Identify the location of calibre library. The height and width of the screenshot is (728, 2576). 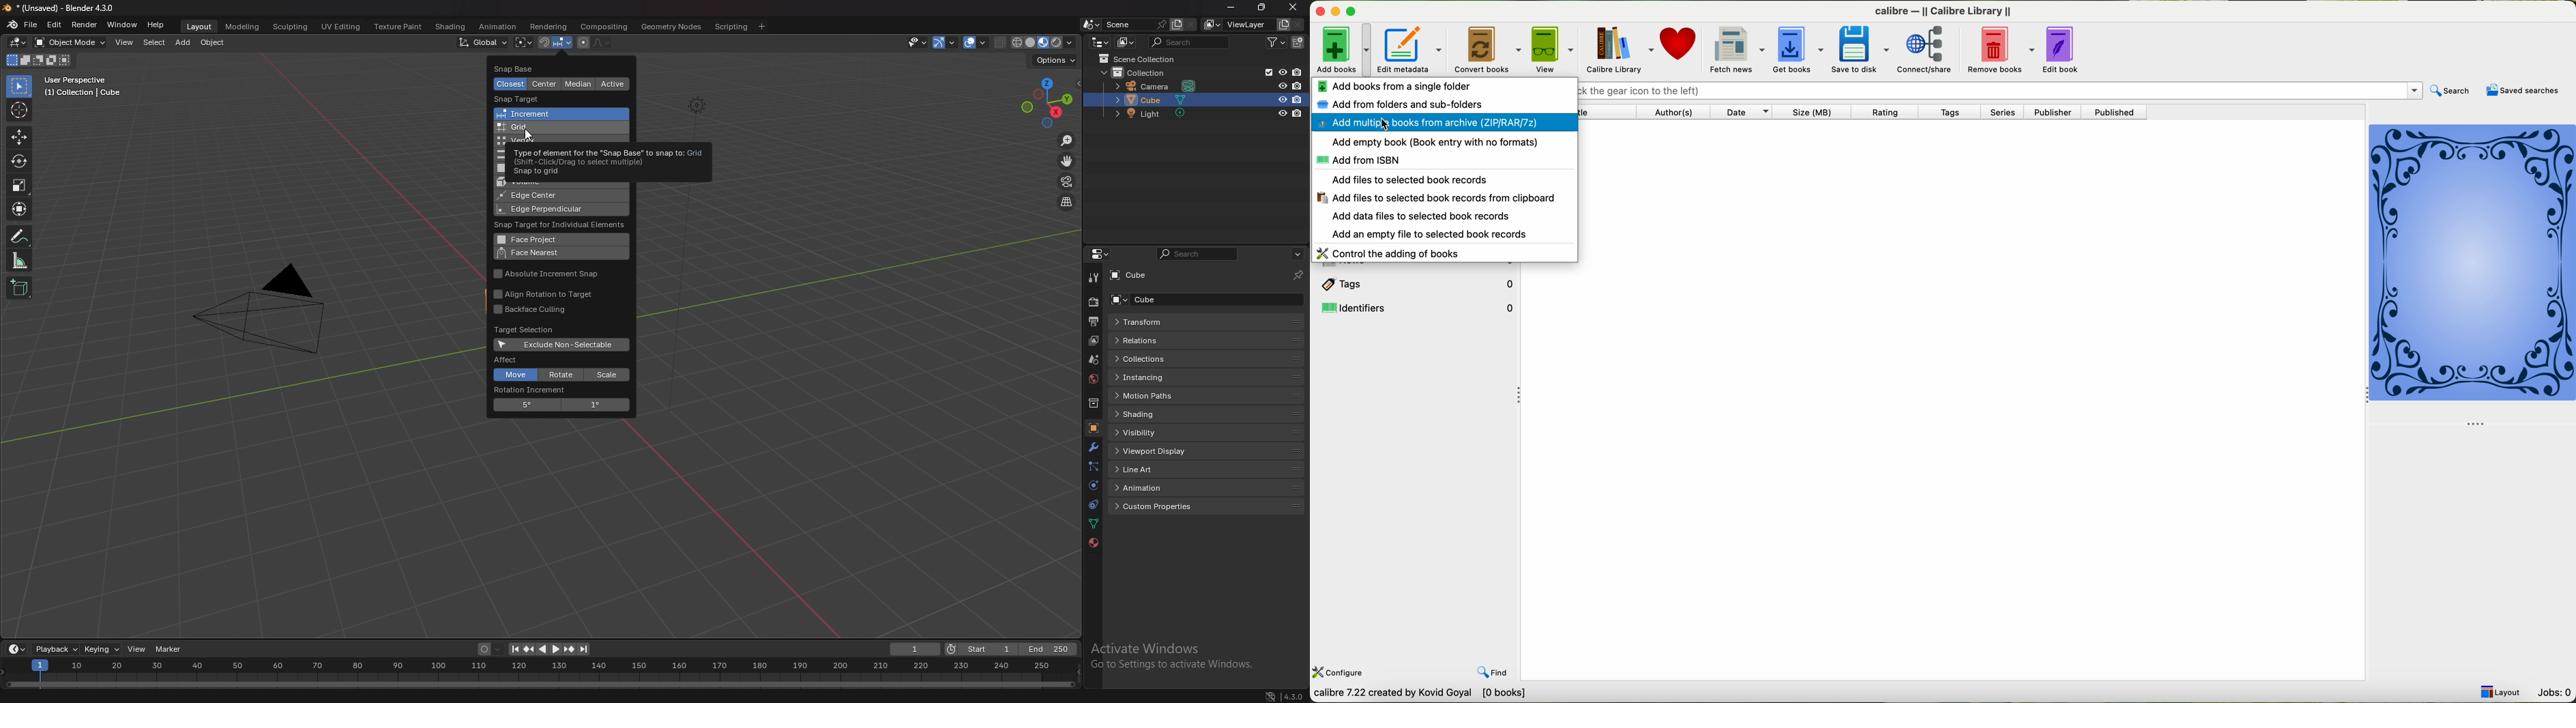
(1619, 50).